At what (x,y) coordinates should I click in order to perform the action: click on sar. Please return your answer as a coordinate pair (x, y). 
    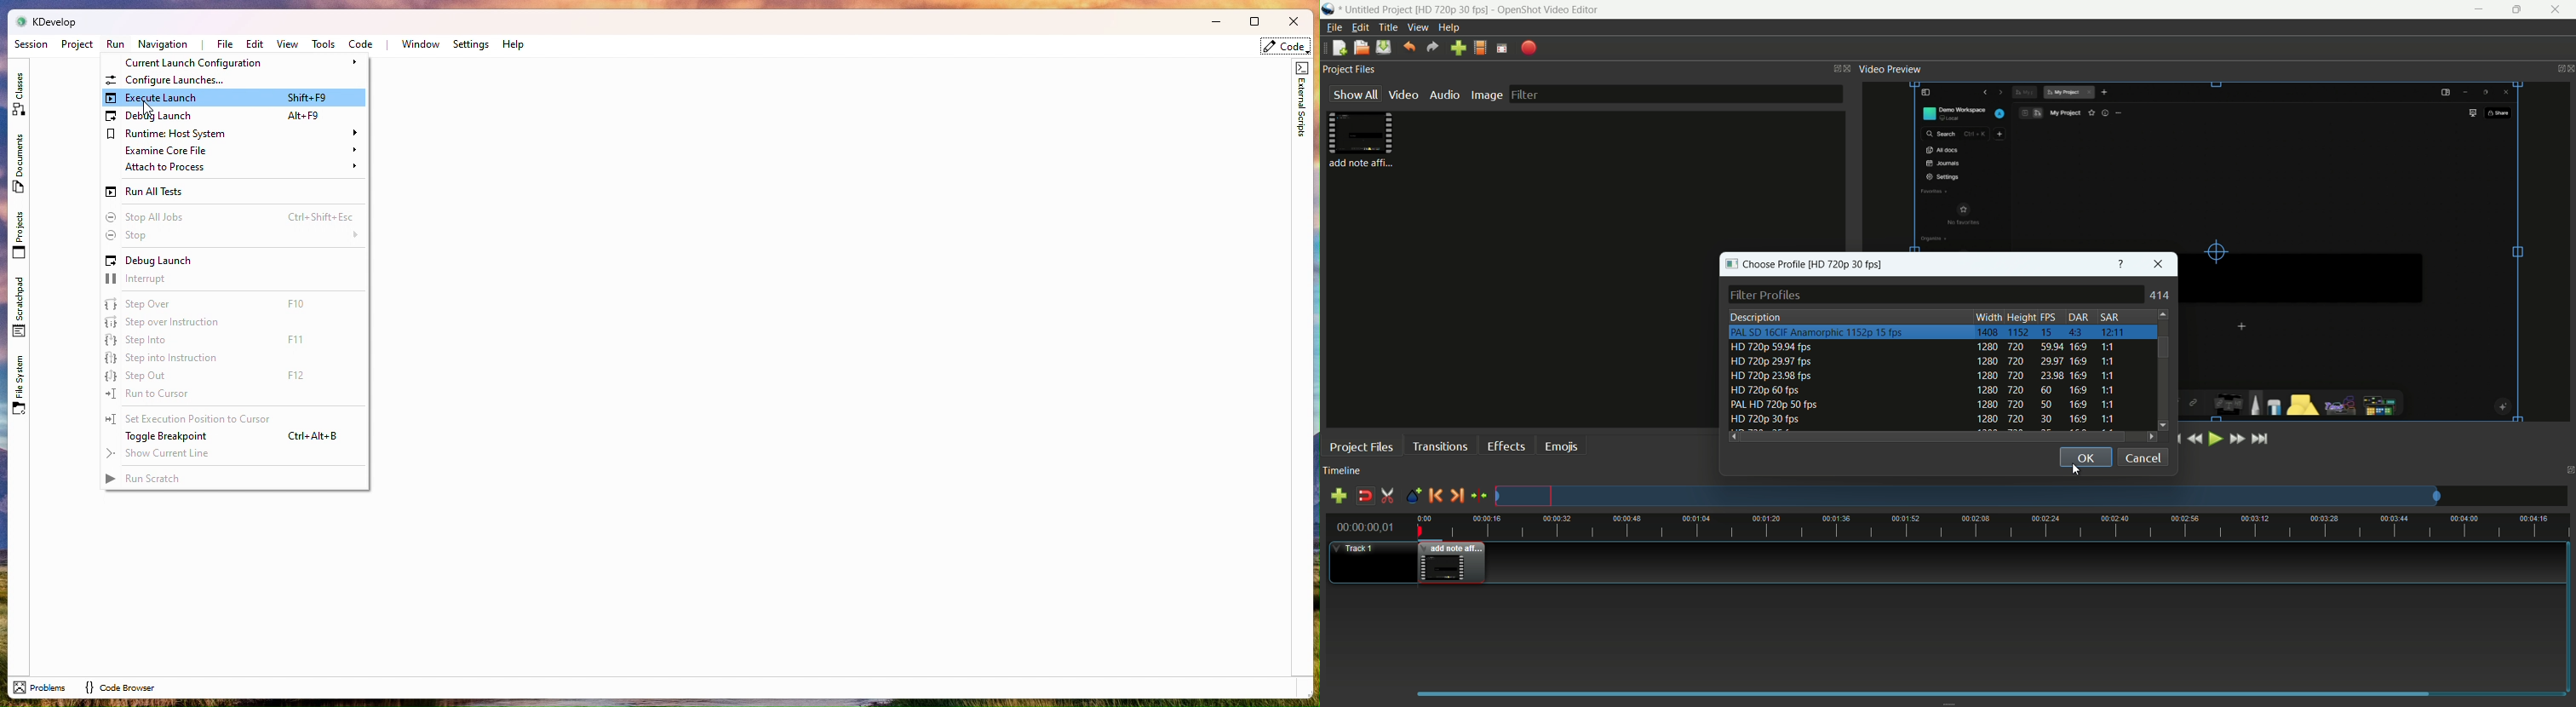
    Looking at the image, I should click on (2109, 317).